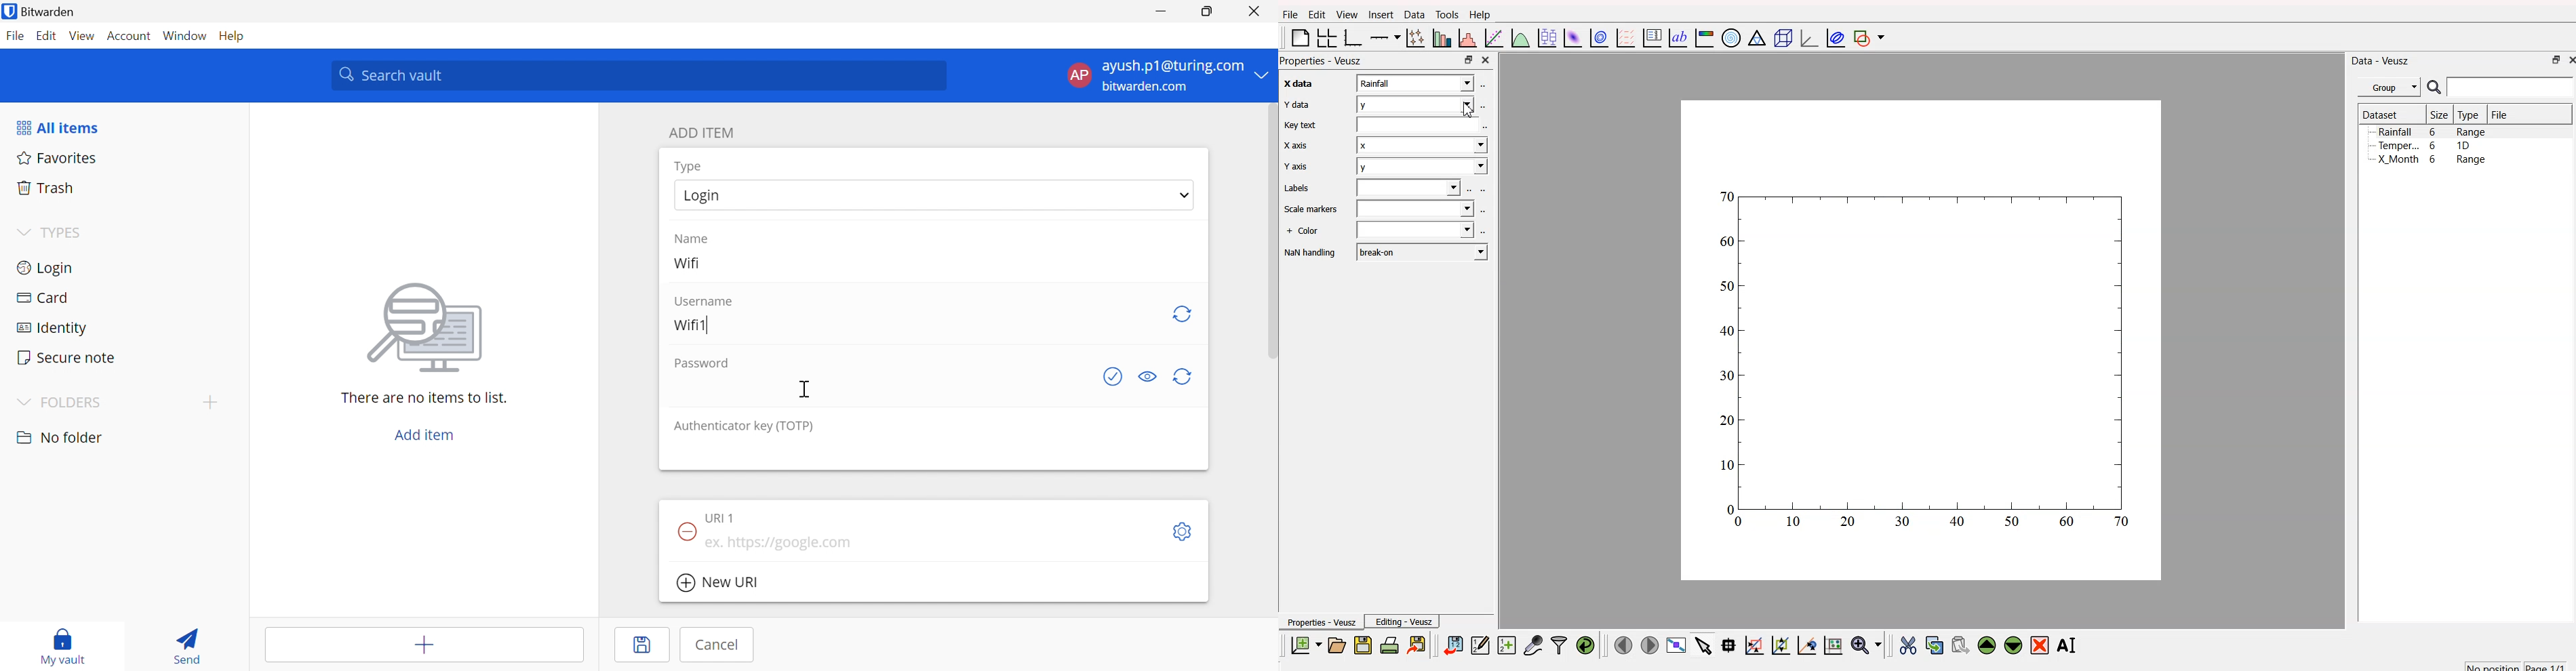  What do you see at coordinates (2432, 159) in the screenshot?
I see `X Month 6 Range` at bounding box center [2432, 159].